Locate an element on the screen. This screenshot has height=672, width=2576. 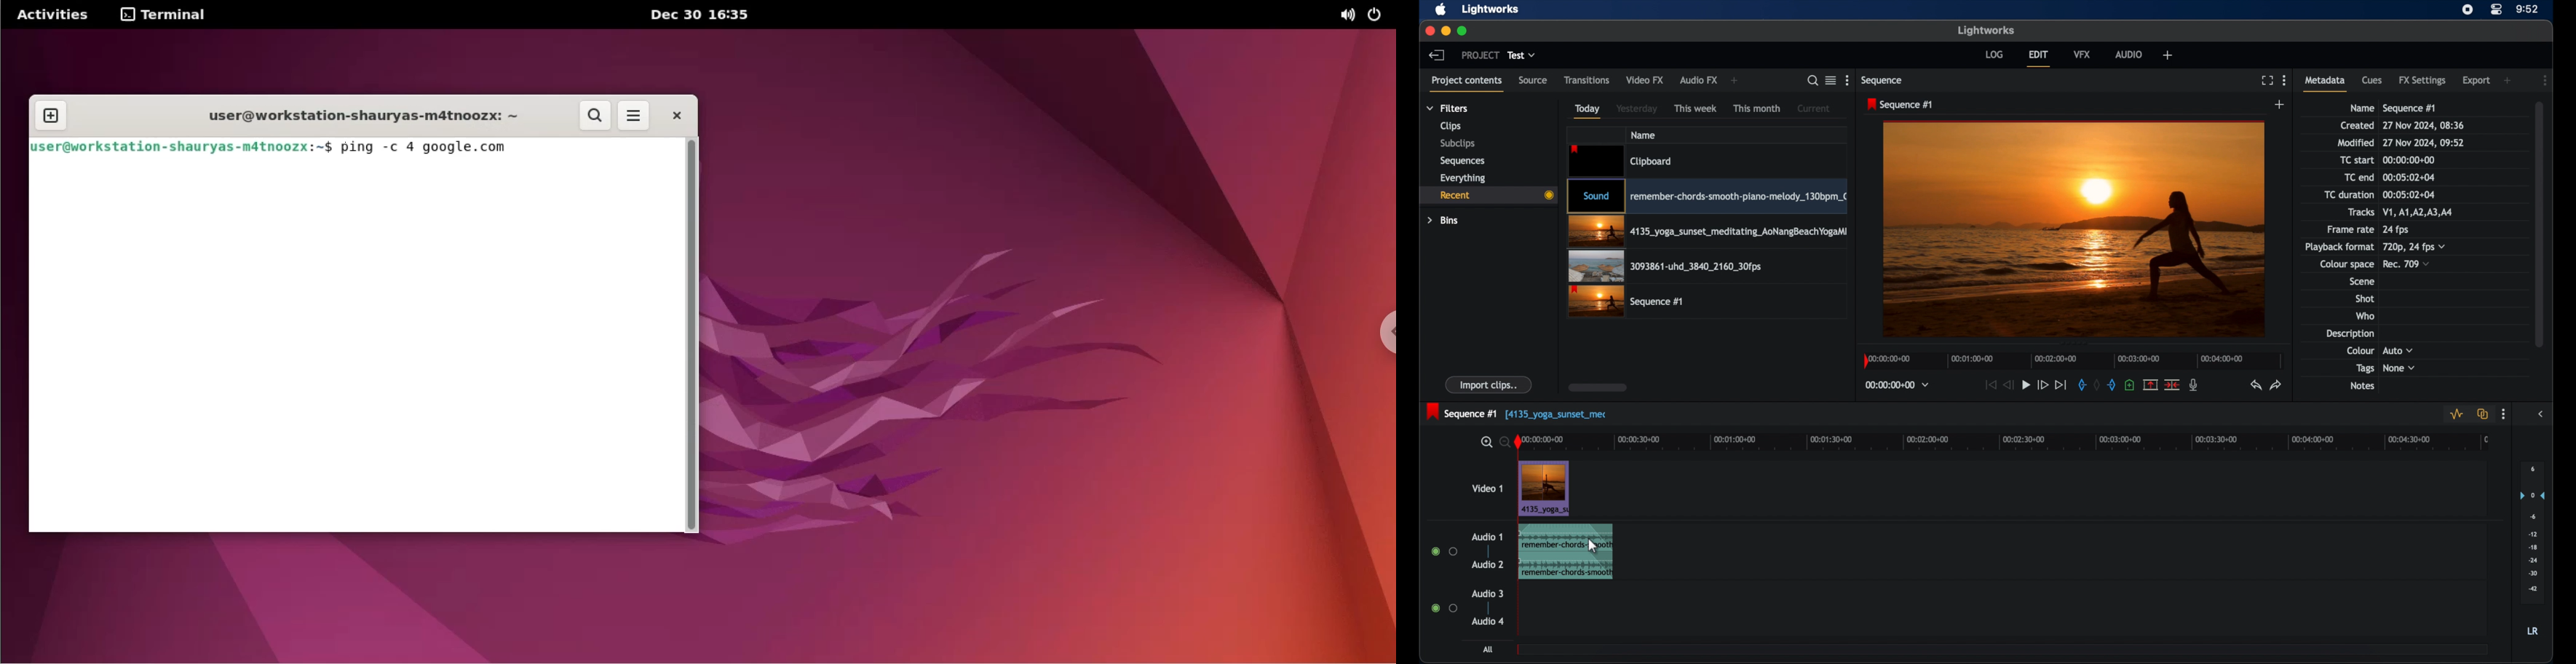
edit is located at coordinates (2040, 58).